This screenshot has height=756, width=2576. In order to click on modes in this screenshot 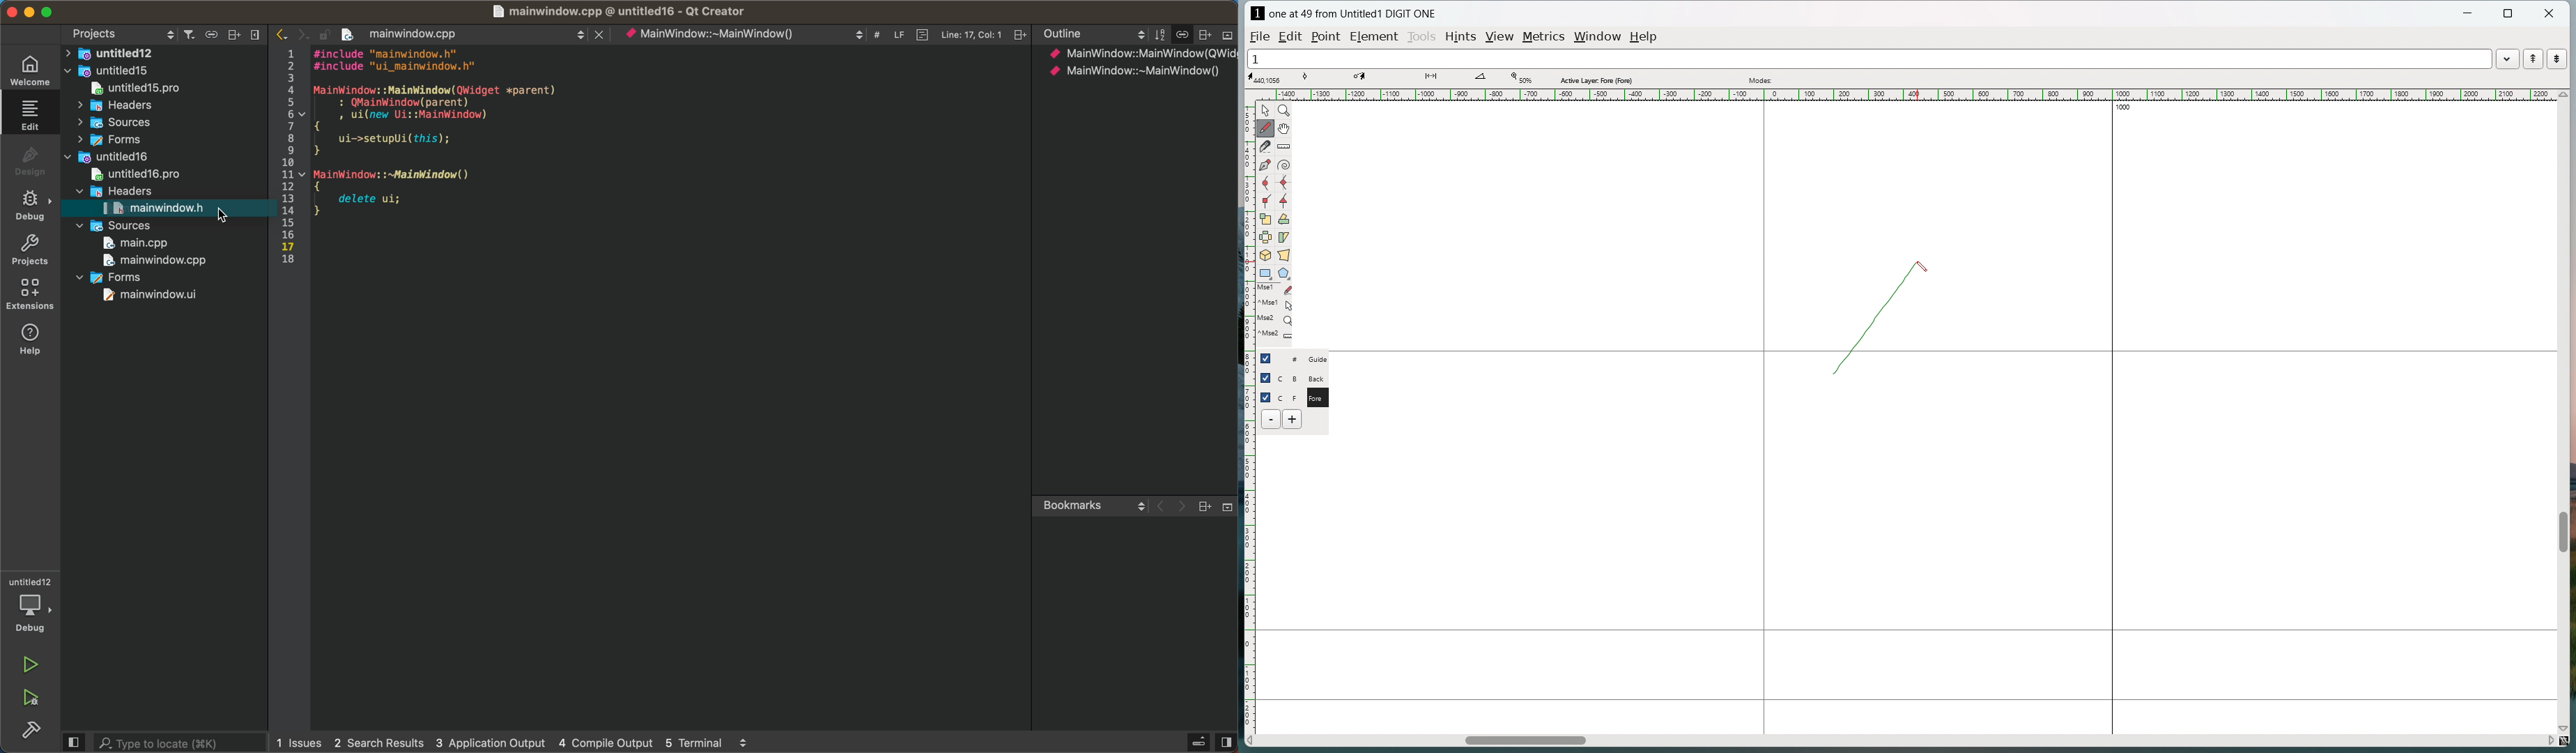, I will do `click(1761, 80)`.